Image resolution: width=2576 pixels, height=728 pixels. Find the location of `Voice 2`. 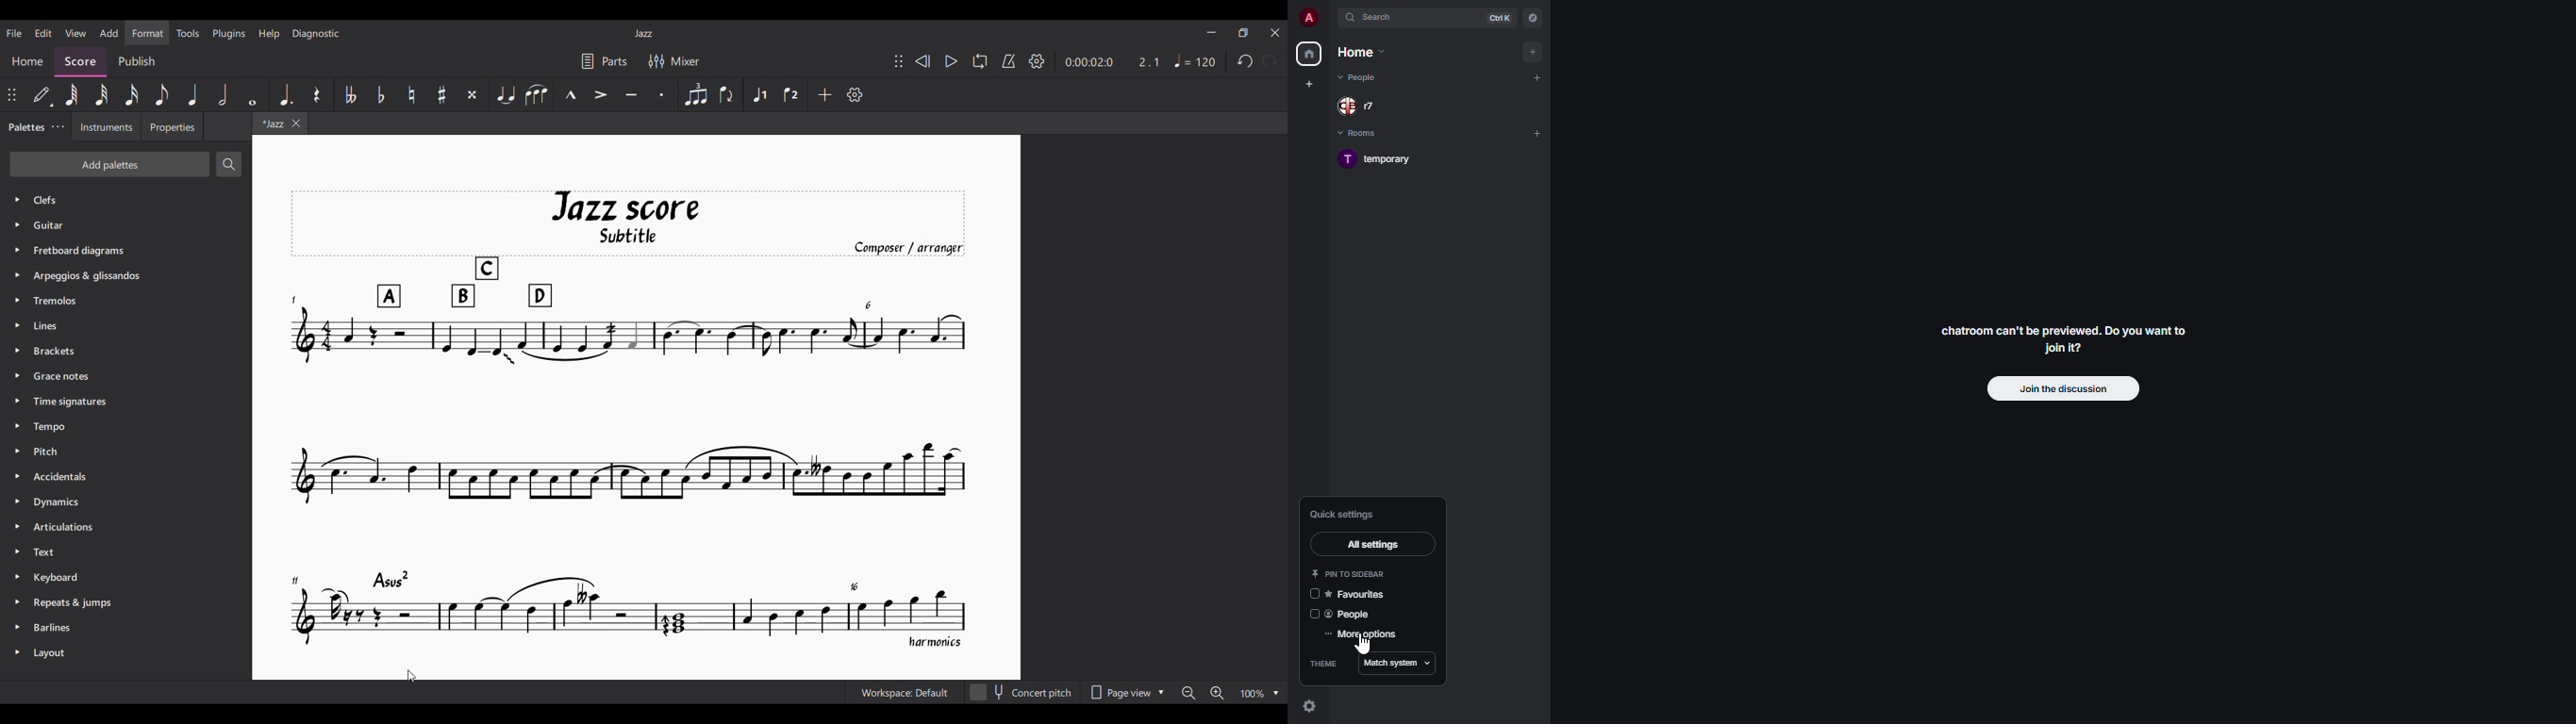

Voice 2 is located at coordinates (791, 95).